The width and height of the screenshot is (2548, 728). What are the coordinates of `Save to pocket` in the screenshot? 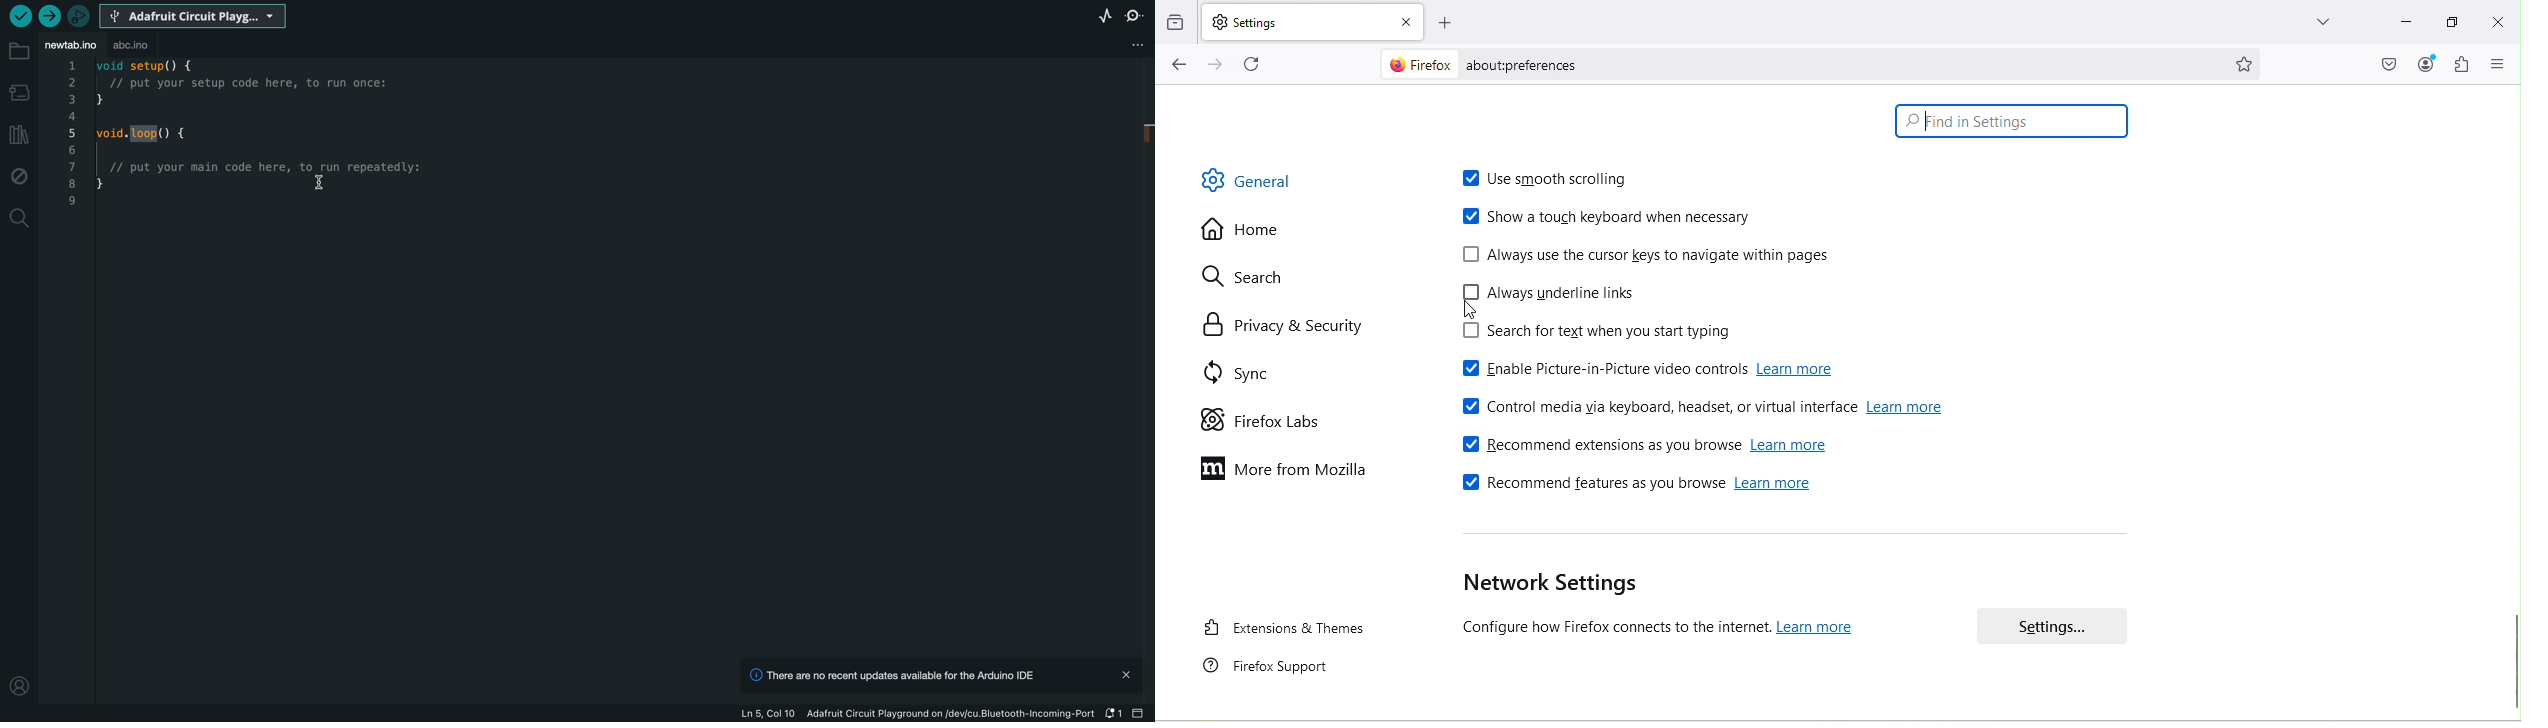 It's located at (2390, 65).